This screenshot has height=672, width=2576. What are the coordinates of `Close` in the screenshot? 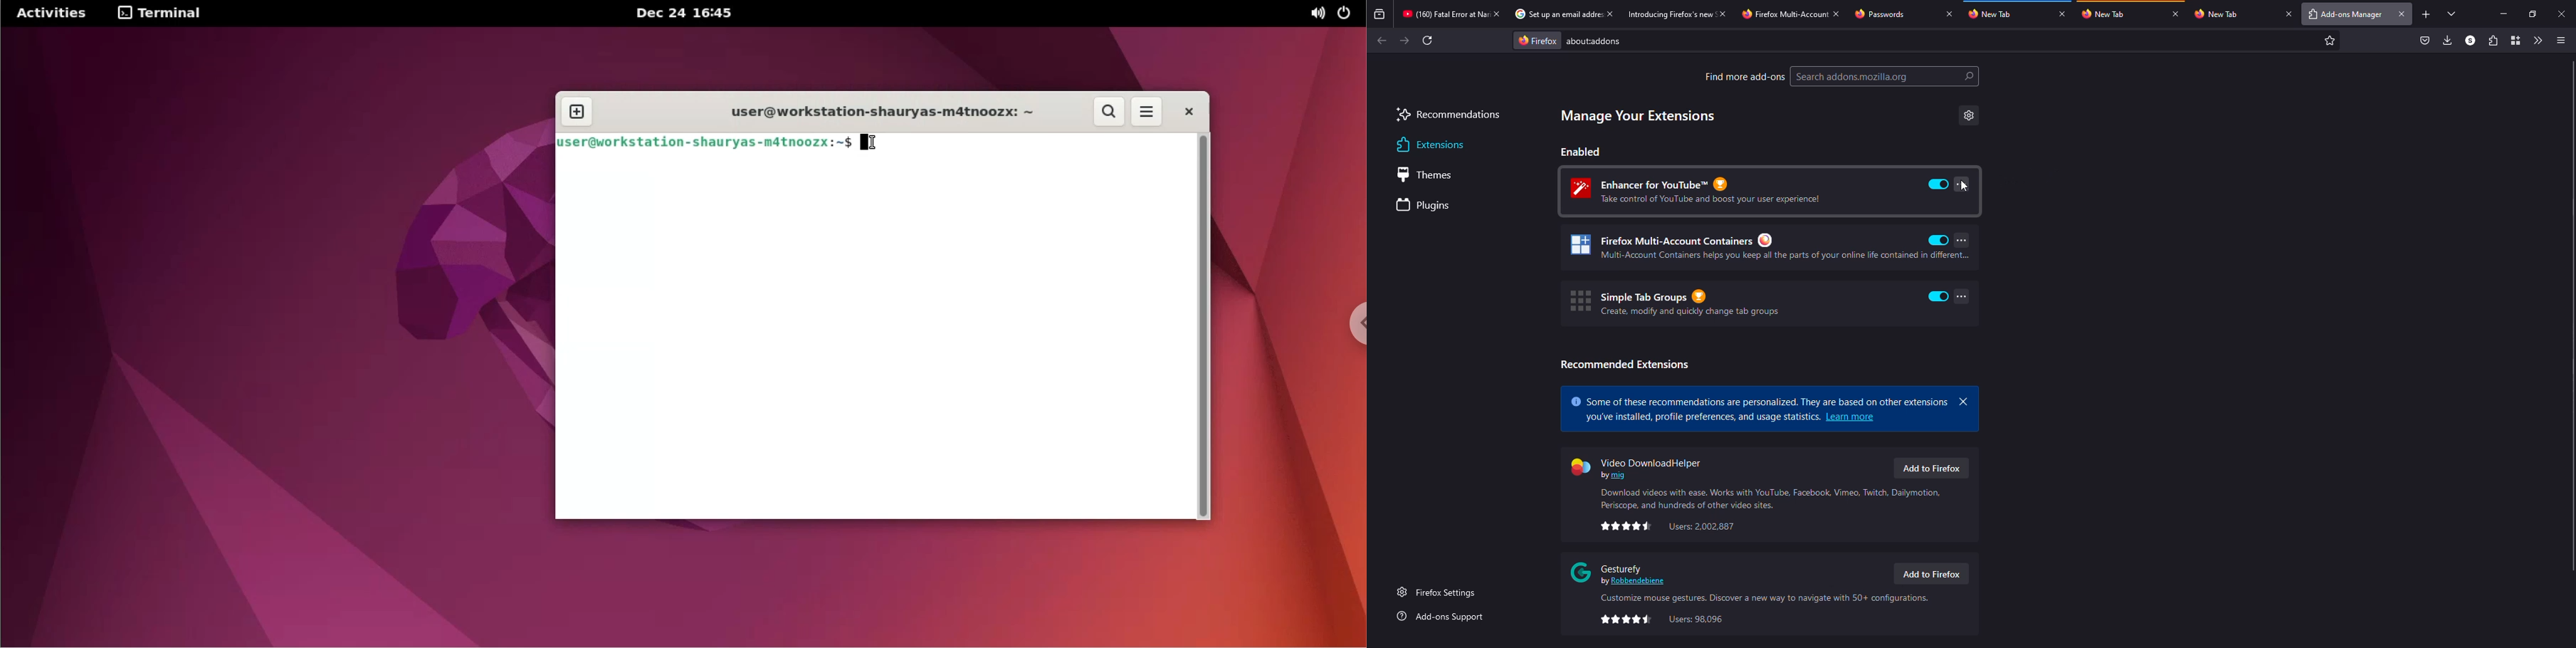 It's located at (1496, 14).